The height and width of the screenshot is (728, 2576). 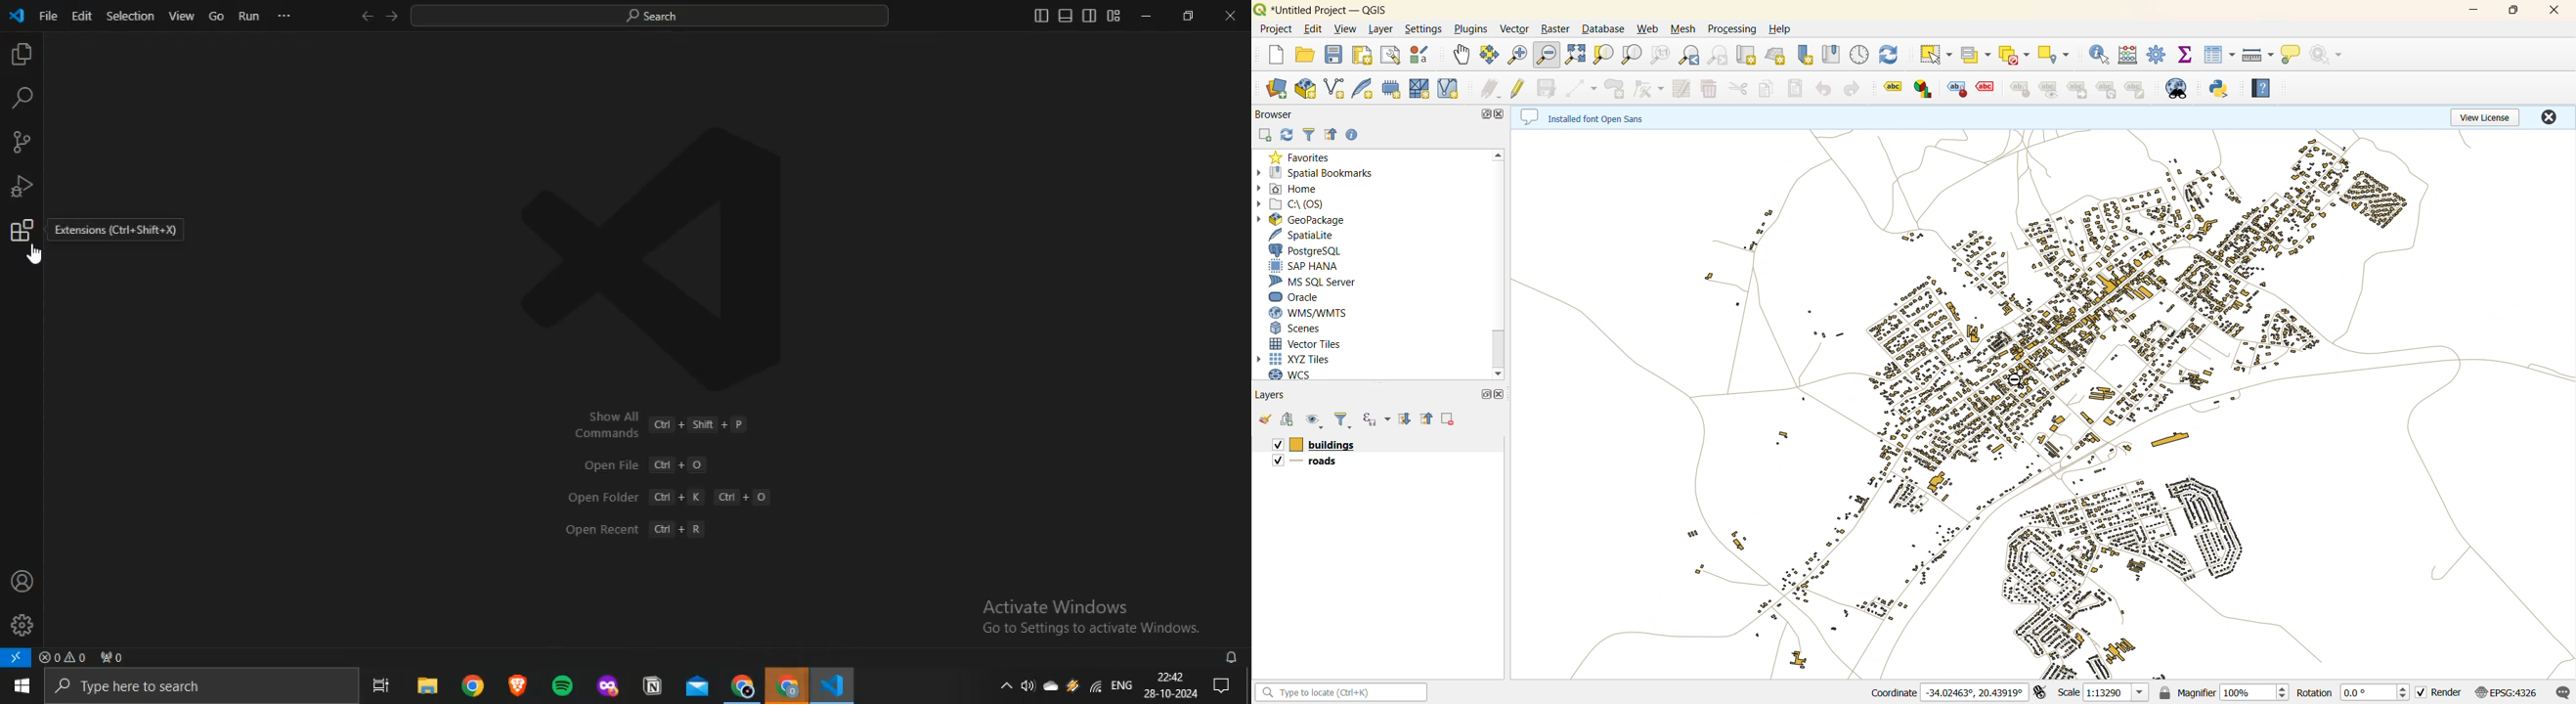 I want to click on vertex tool, so click(x=1648, y=89).